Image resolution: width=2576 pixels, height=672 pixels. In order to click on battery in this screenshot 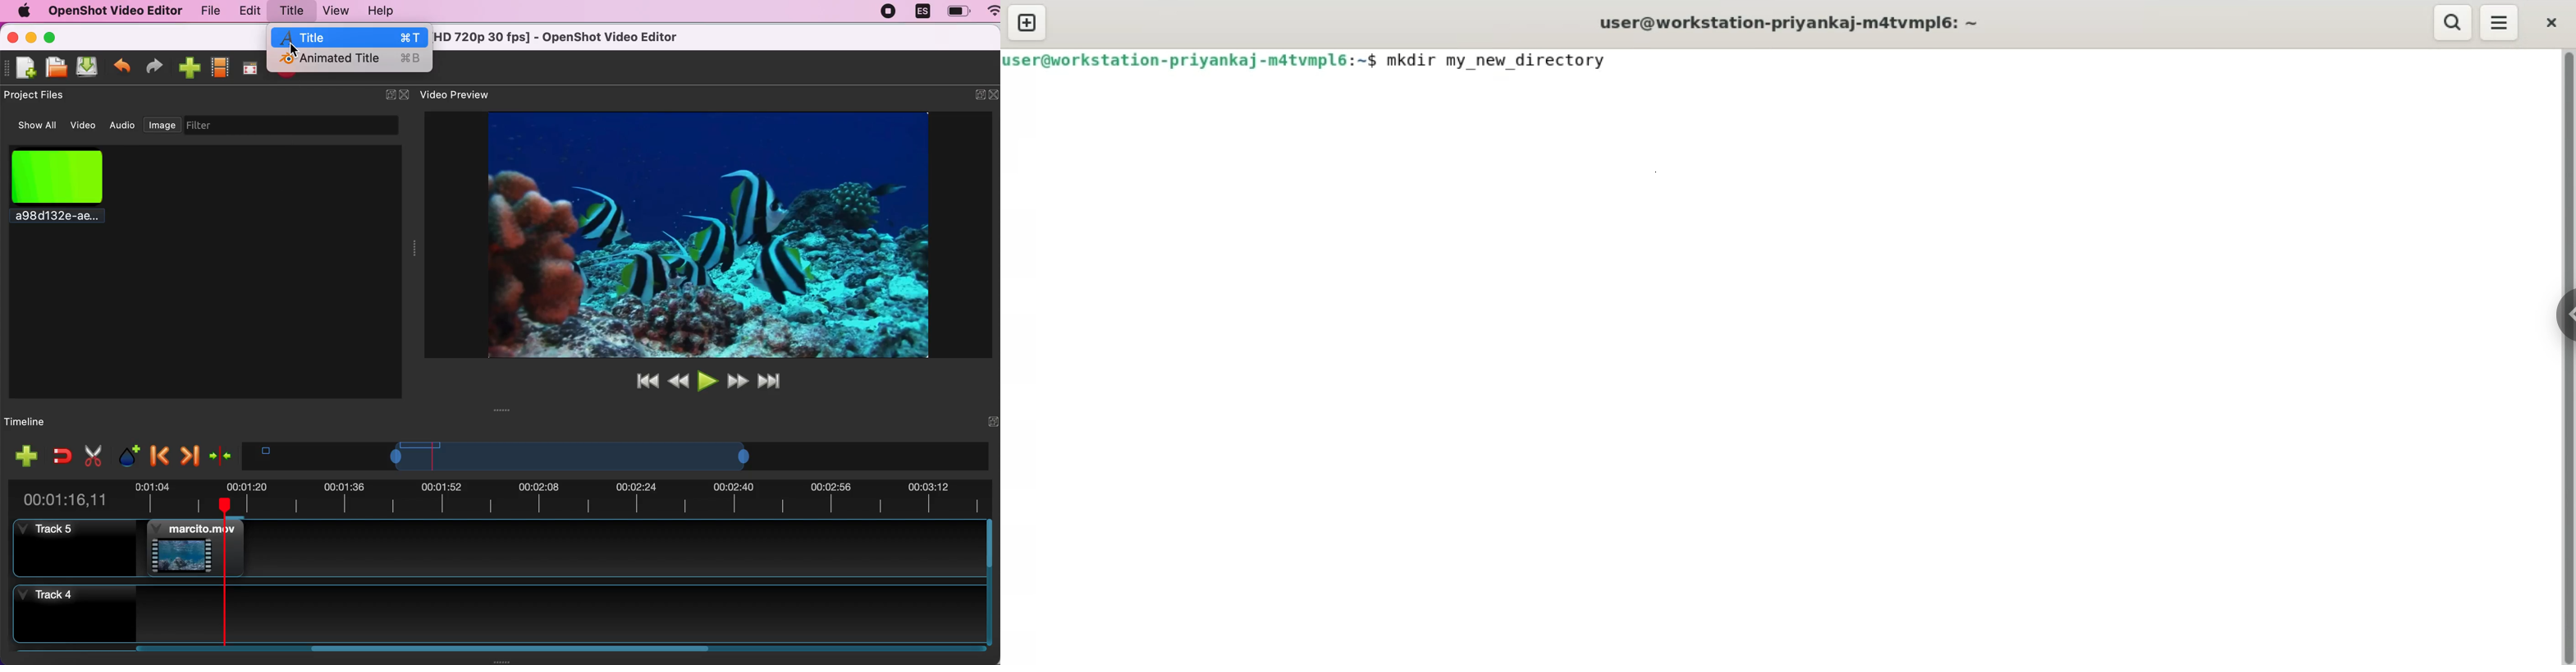, I will do `click(958, 11)`.